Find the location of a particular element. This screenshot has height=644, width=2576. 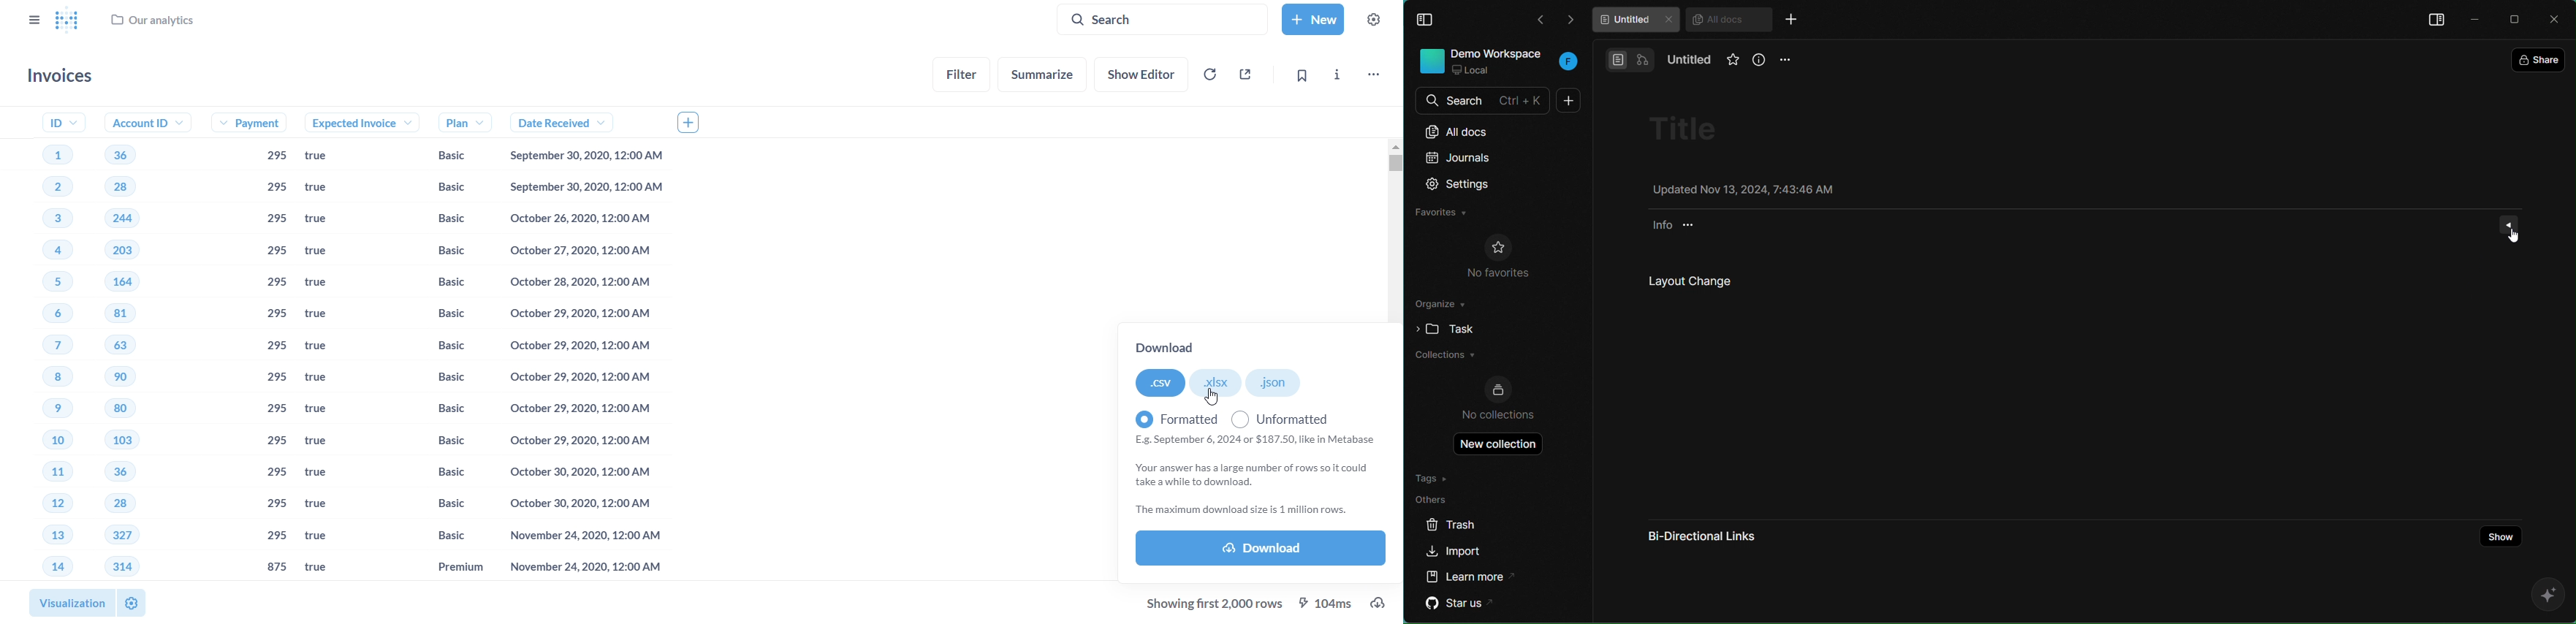

invoices is located at coordinates (64, 76).